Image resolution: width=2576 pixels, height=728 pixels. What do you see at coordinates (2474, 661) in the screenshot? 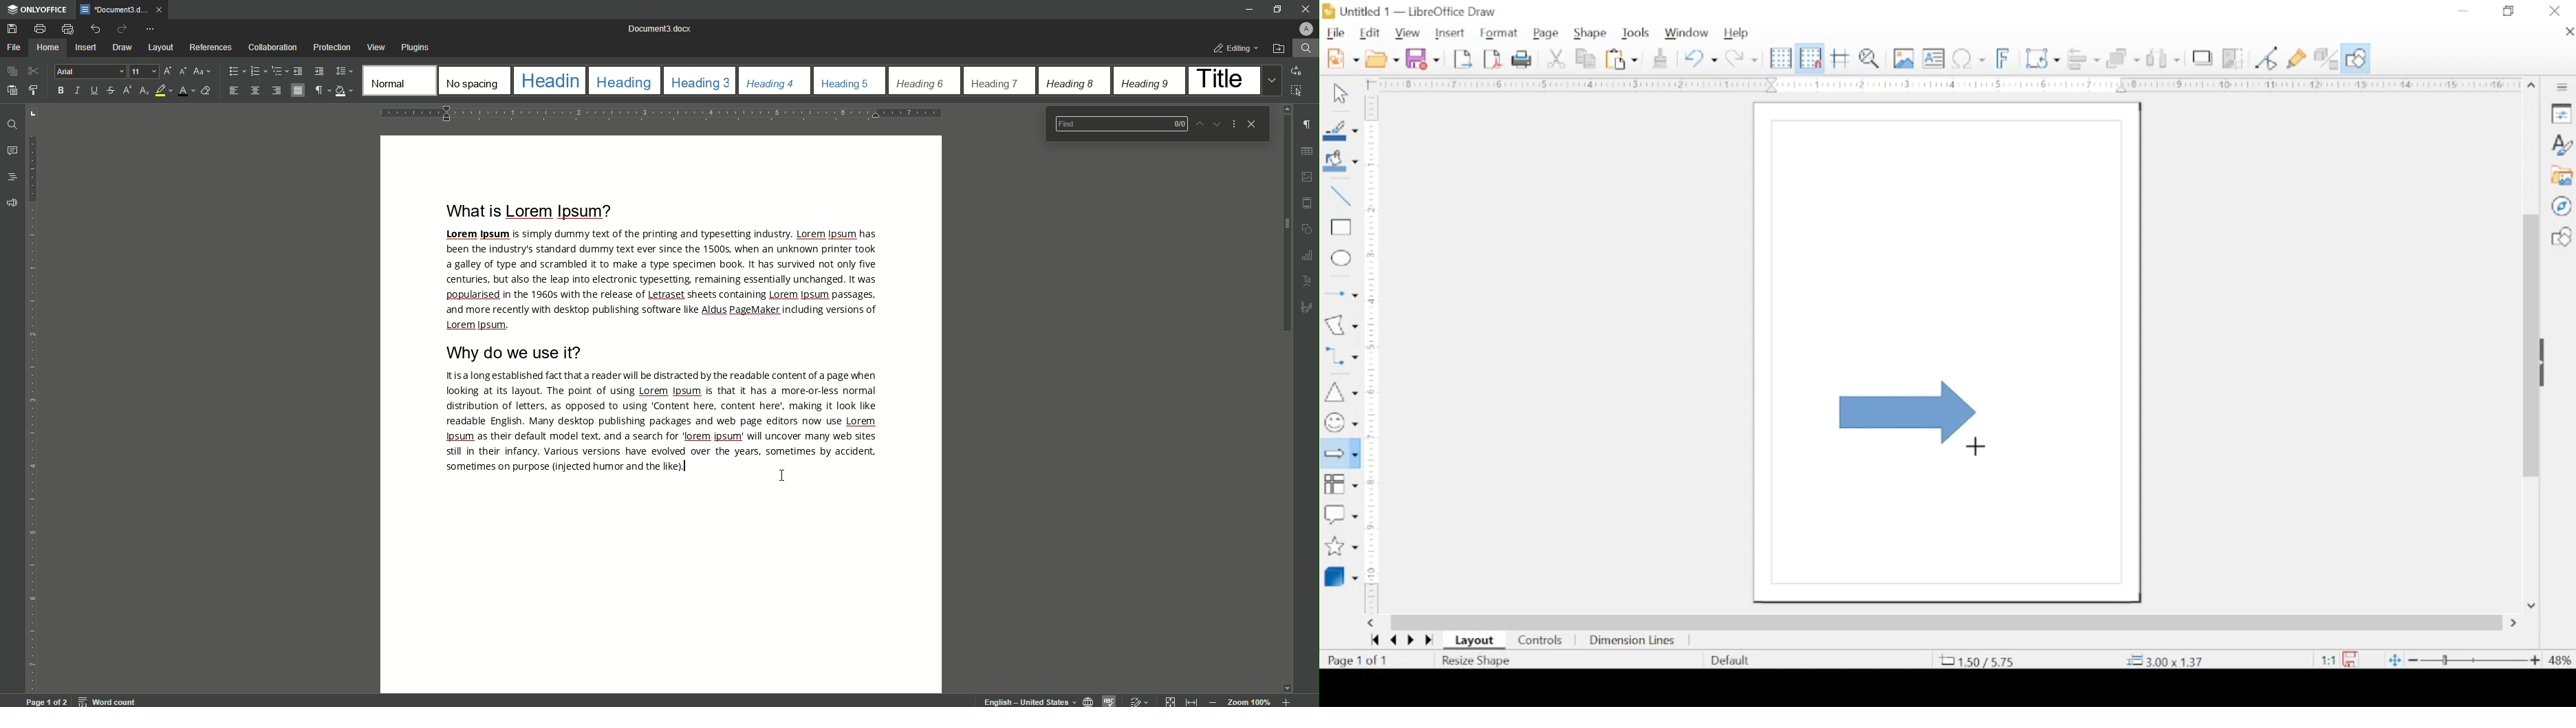
I see `zoom slider` at bounding box center [2474, 661].